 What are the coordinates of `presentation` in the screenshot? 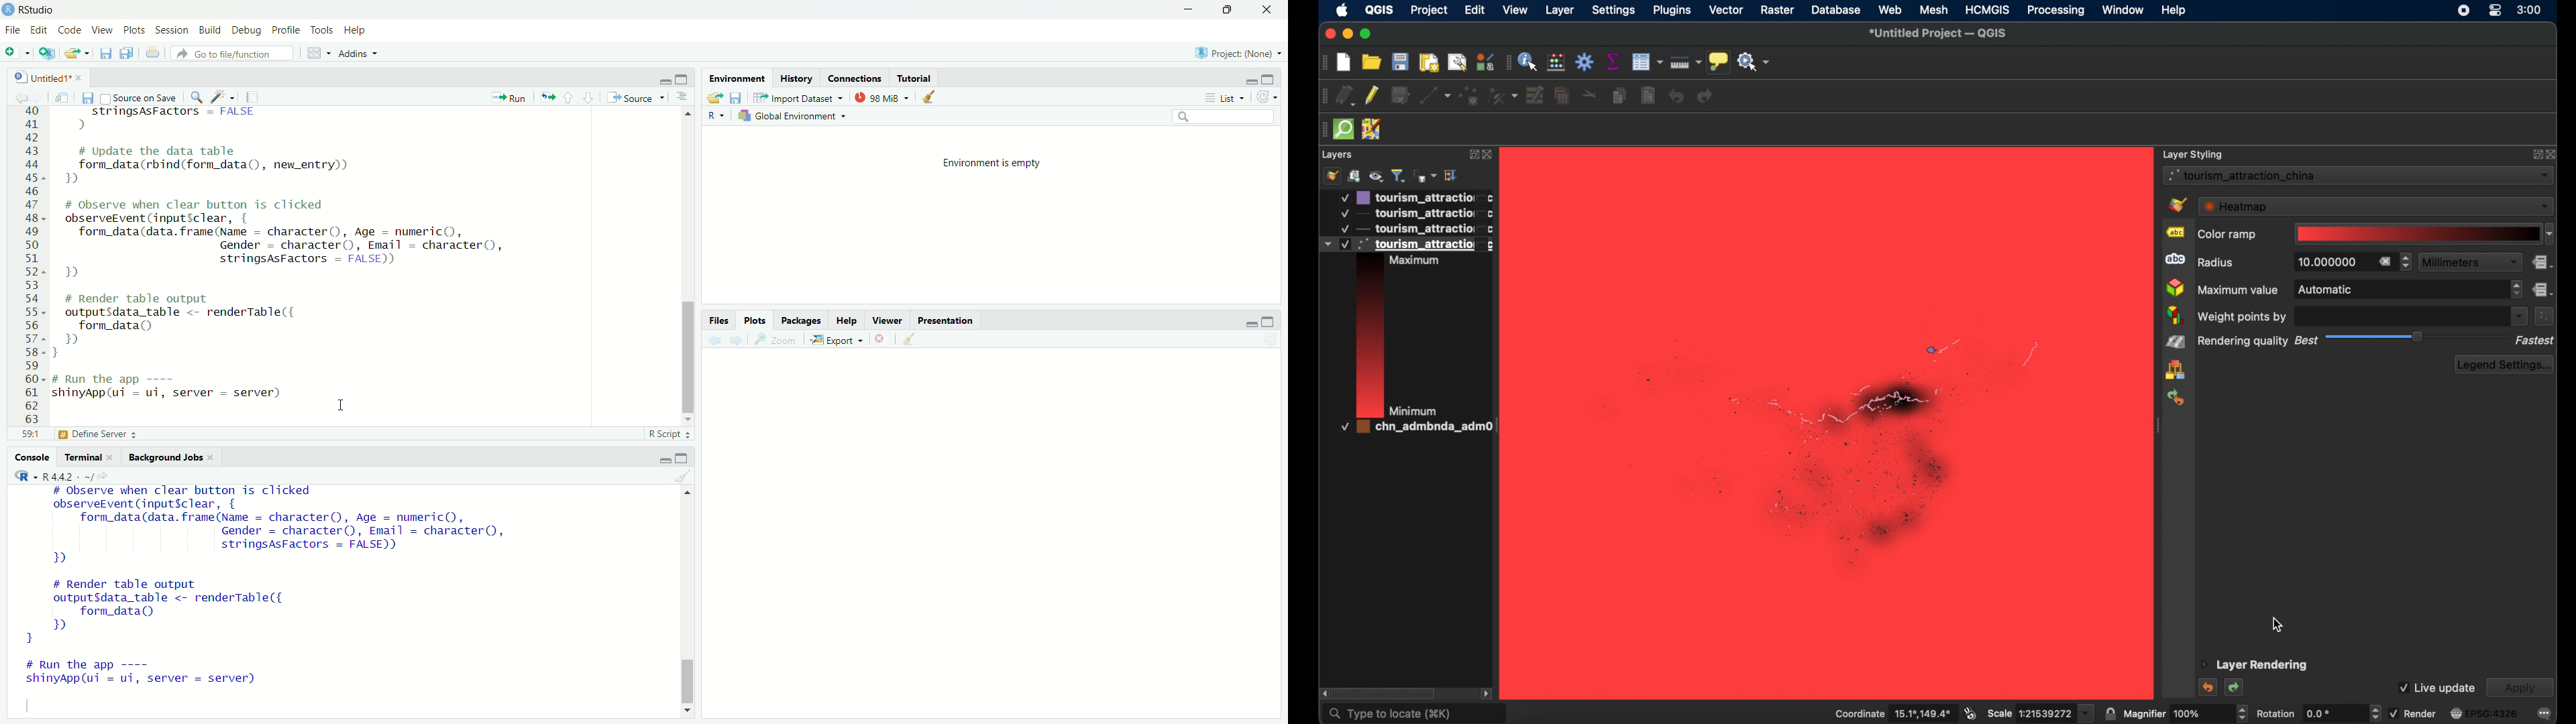 It's located at (946, 320).